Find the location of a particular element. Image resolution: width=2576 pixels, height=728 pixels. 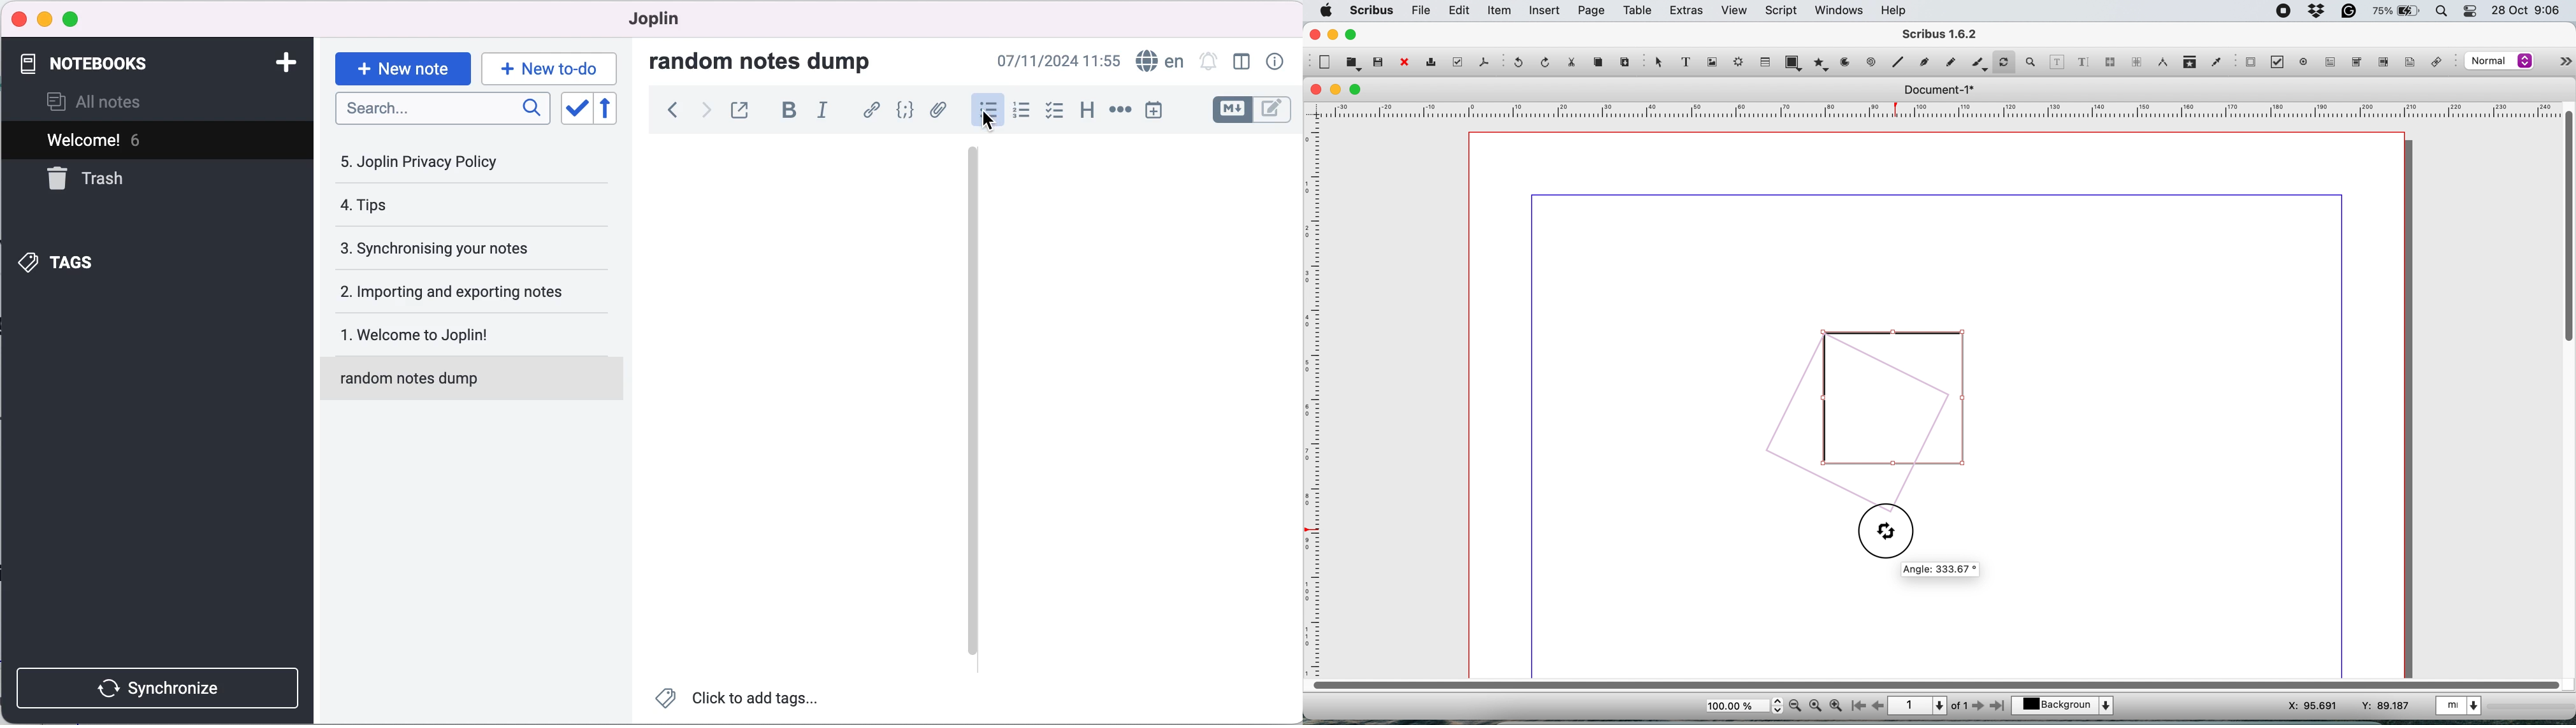

undo is located at coordinates (1521, 64).